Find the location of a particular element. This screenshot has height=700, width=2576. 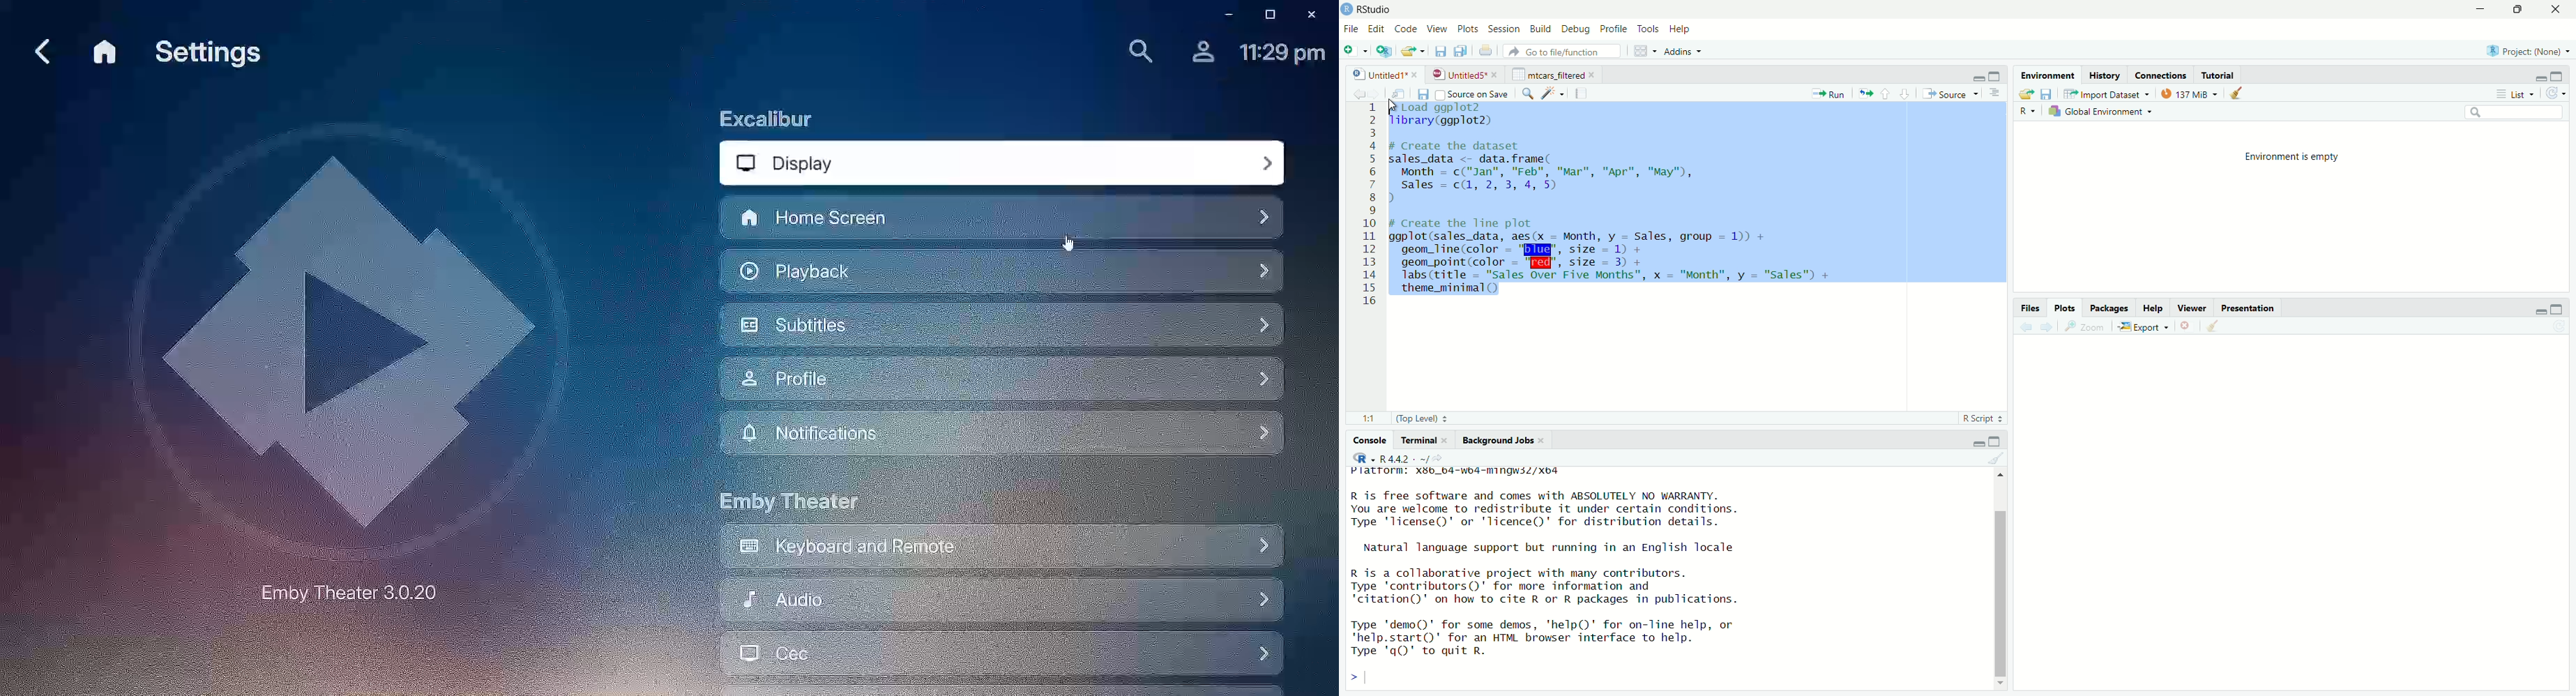

R is located at coordinates (1363, 458).